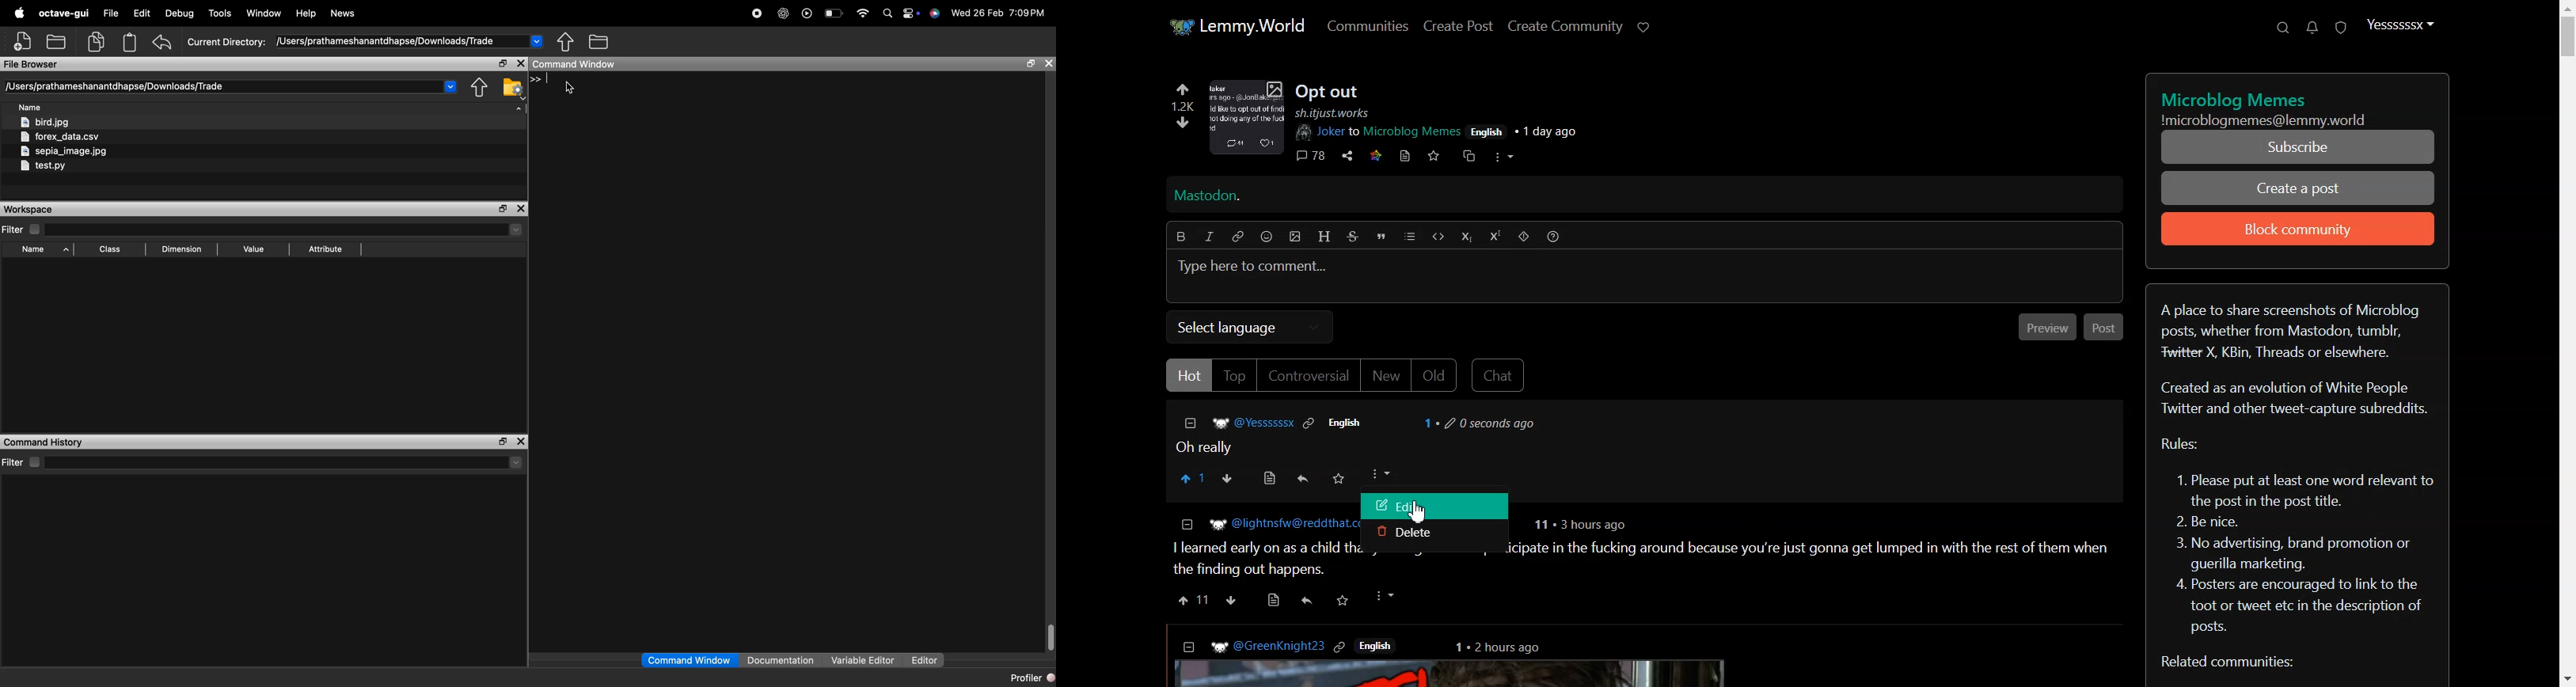 Image resolution: width=2576 pixels, height=700 pixels. What do you see at coordinates (1386, 376) in the screenshot?
I see `New` at bounding box center [1386, 376].